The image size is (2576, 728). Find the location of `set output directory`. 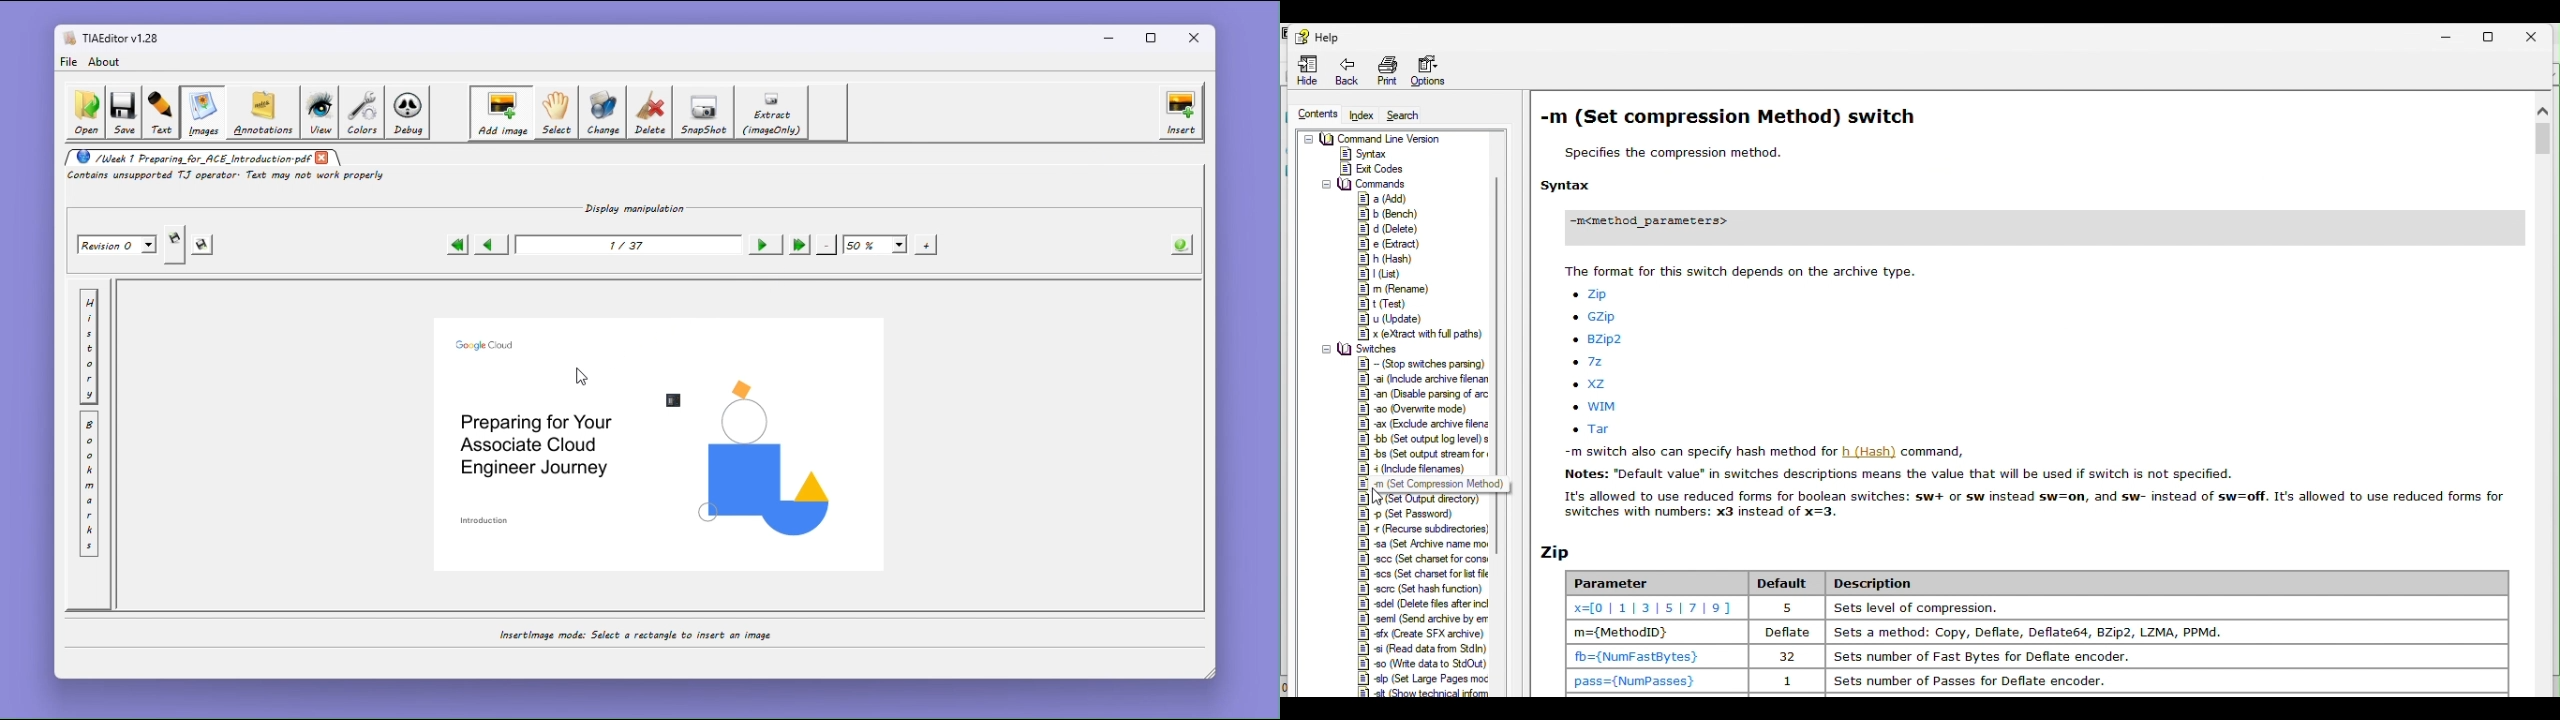

set output directory is located at coordinates (1426, 499).